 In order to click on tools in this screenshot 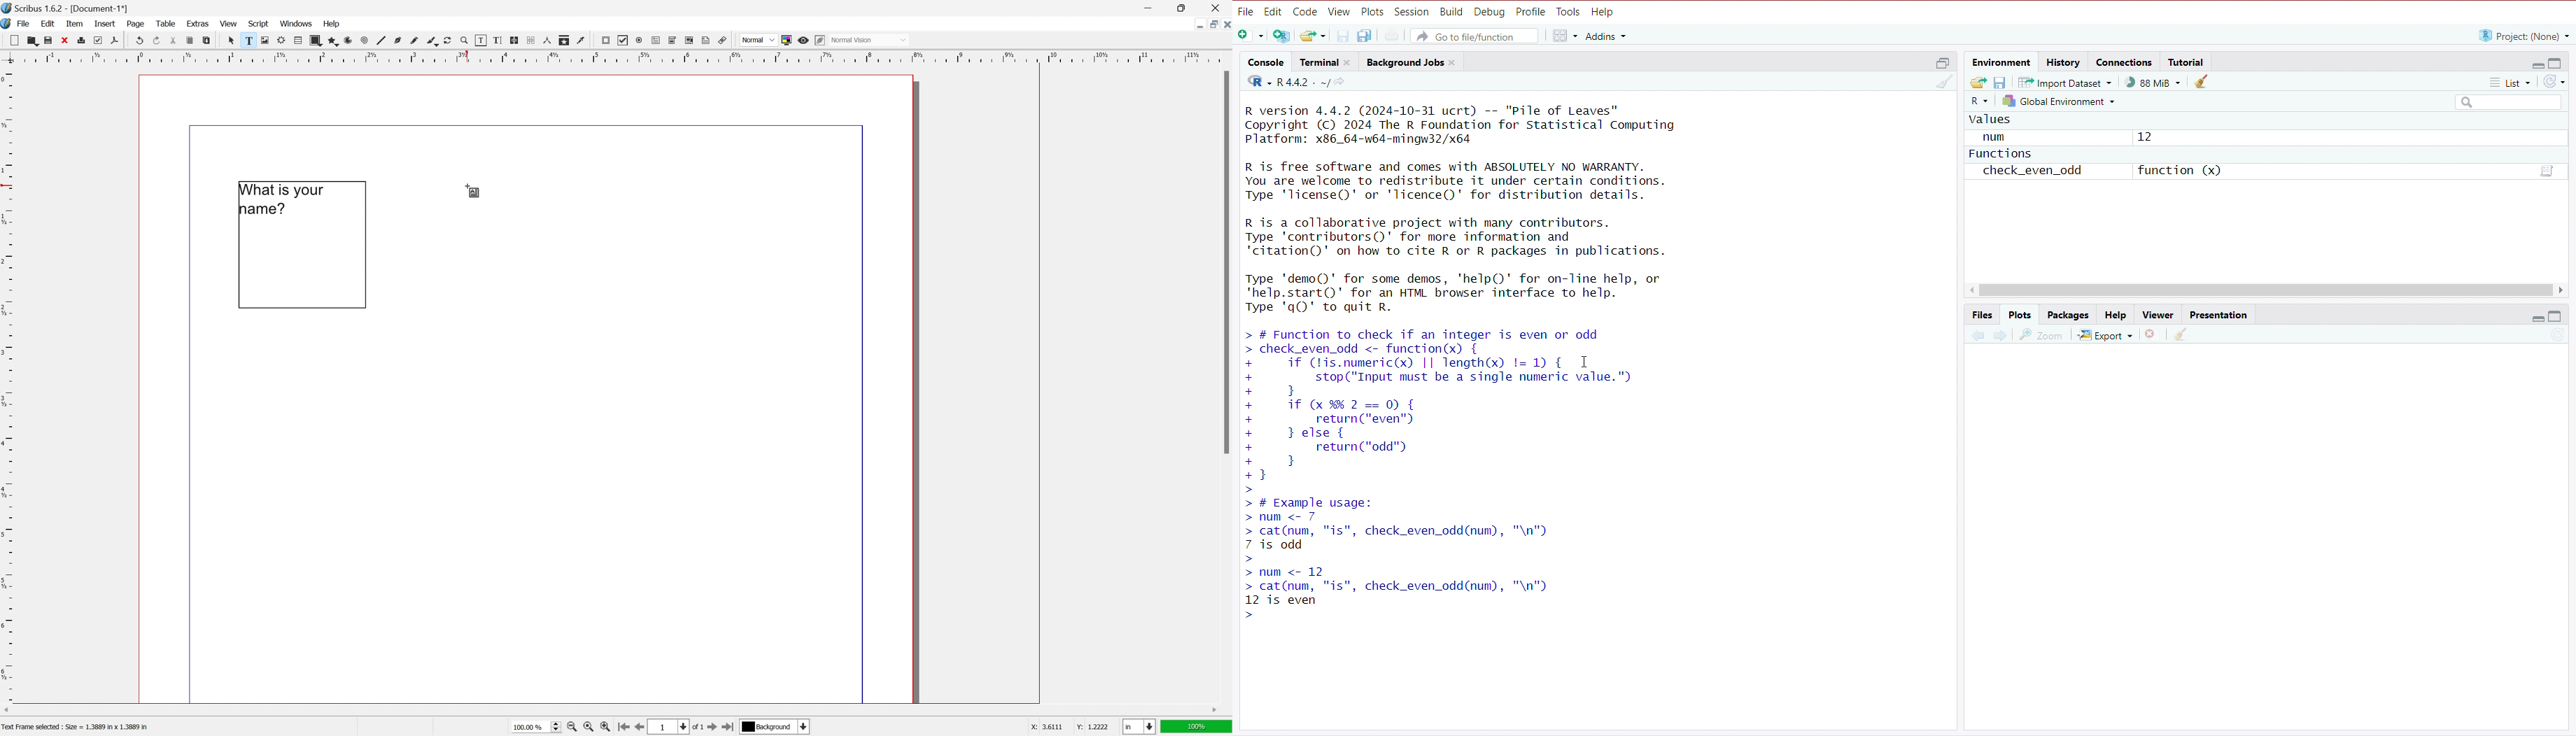, I will do `click(1569, 12)`.